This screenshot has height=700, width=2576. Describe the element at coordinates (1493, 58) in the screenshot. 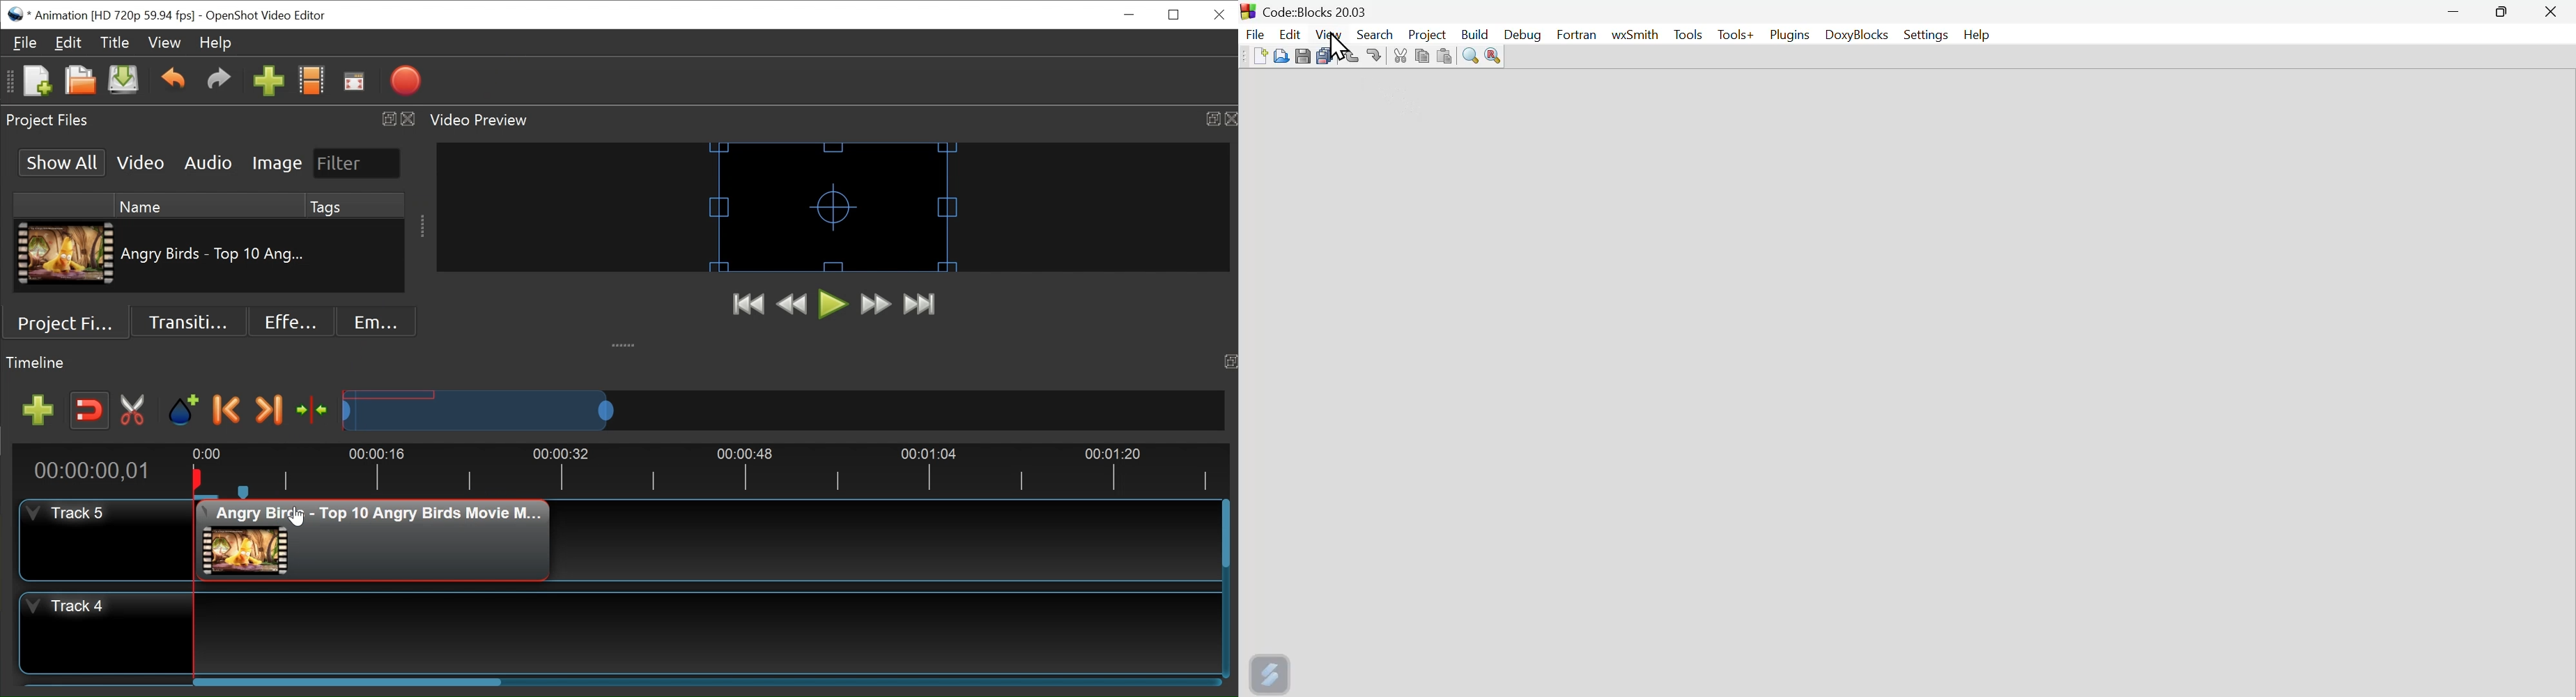

I see `` at that location.